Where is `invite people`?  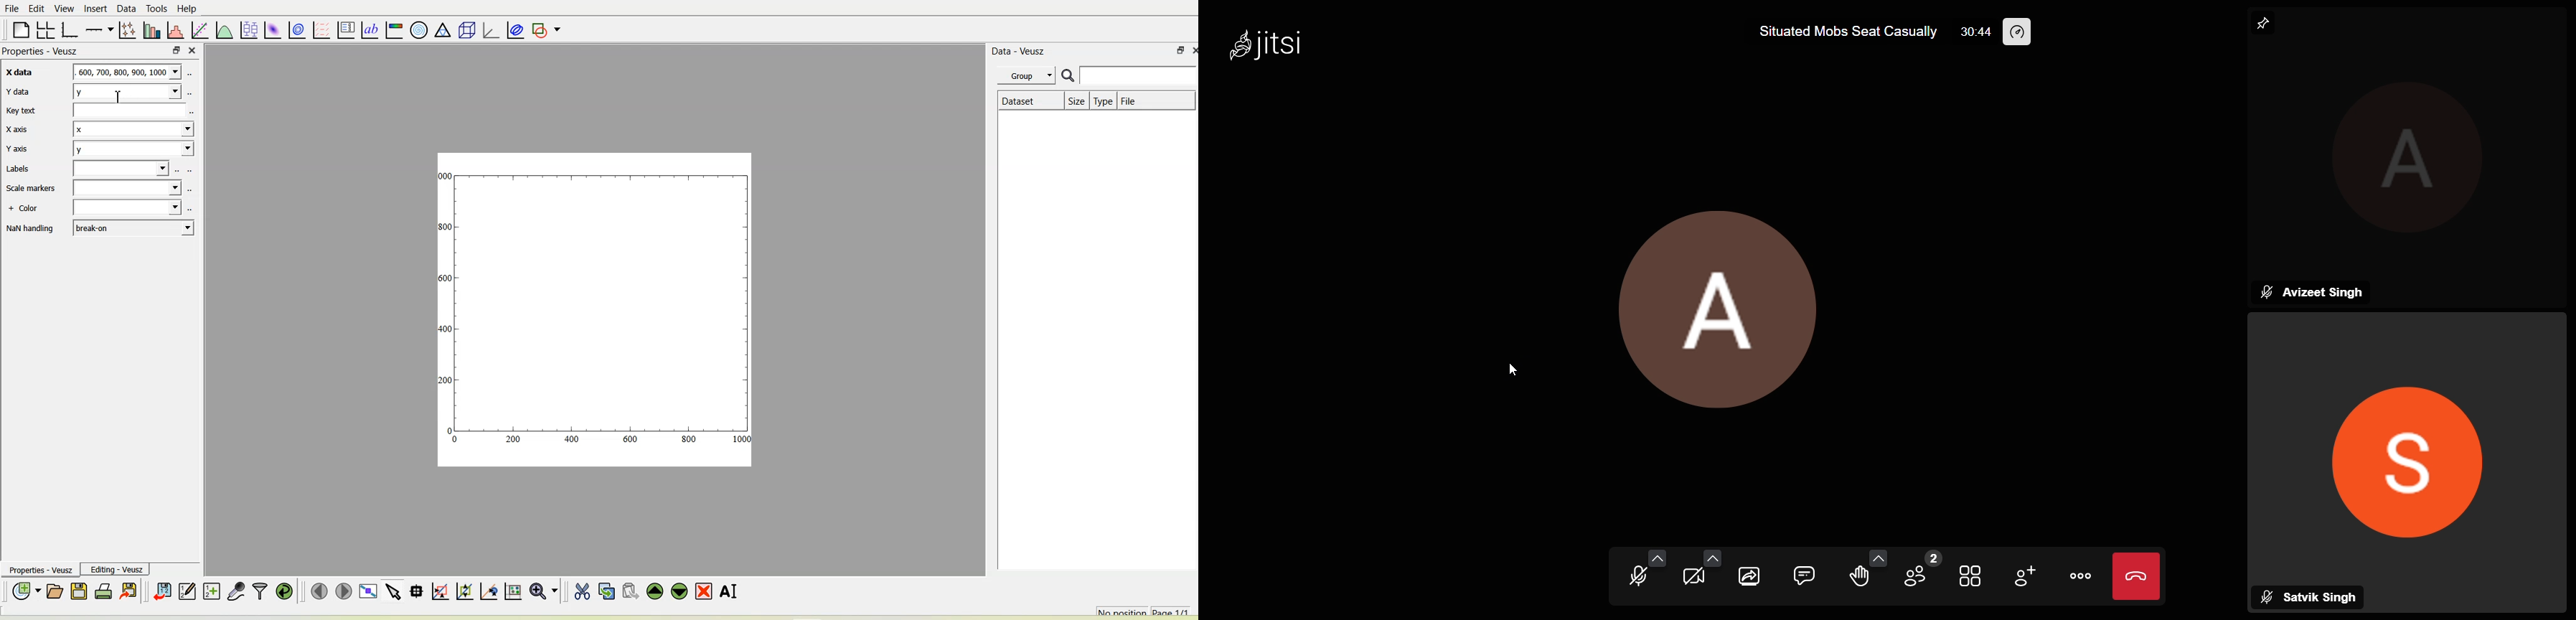
invite people is located at coordinates (2028, 576).